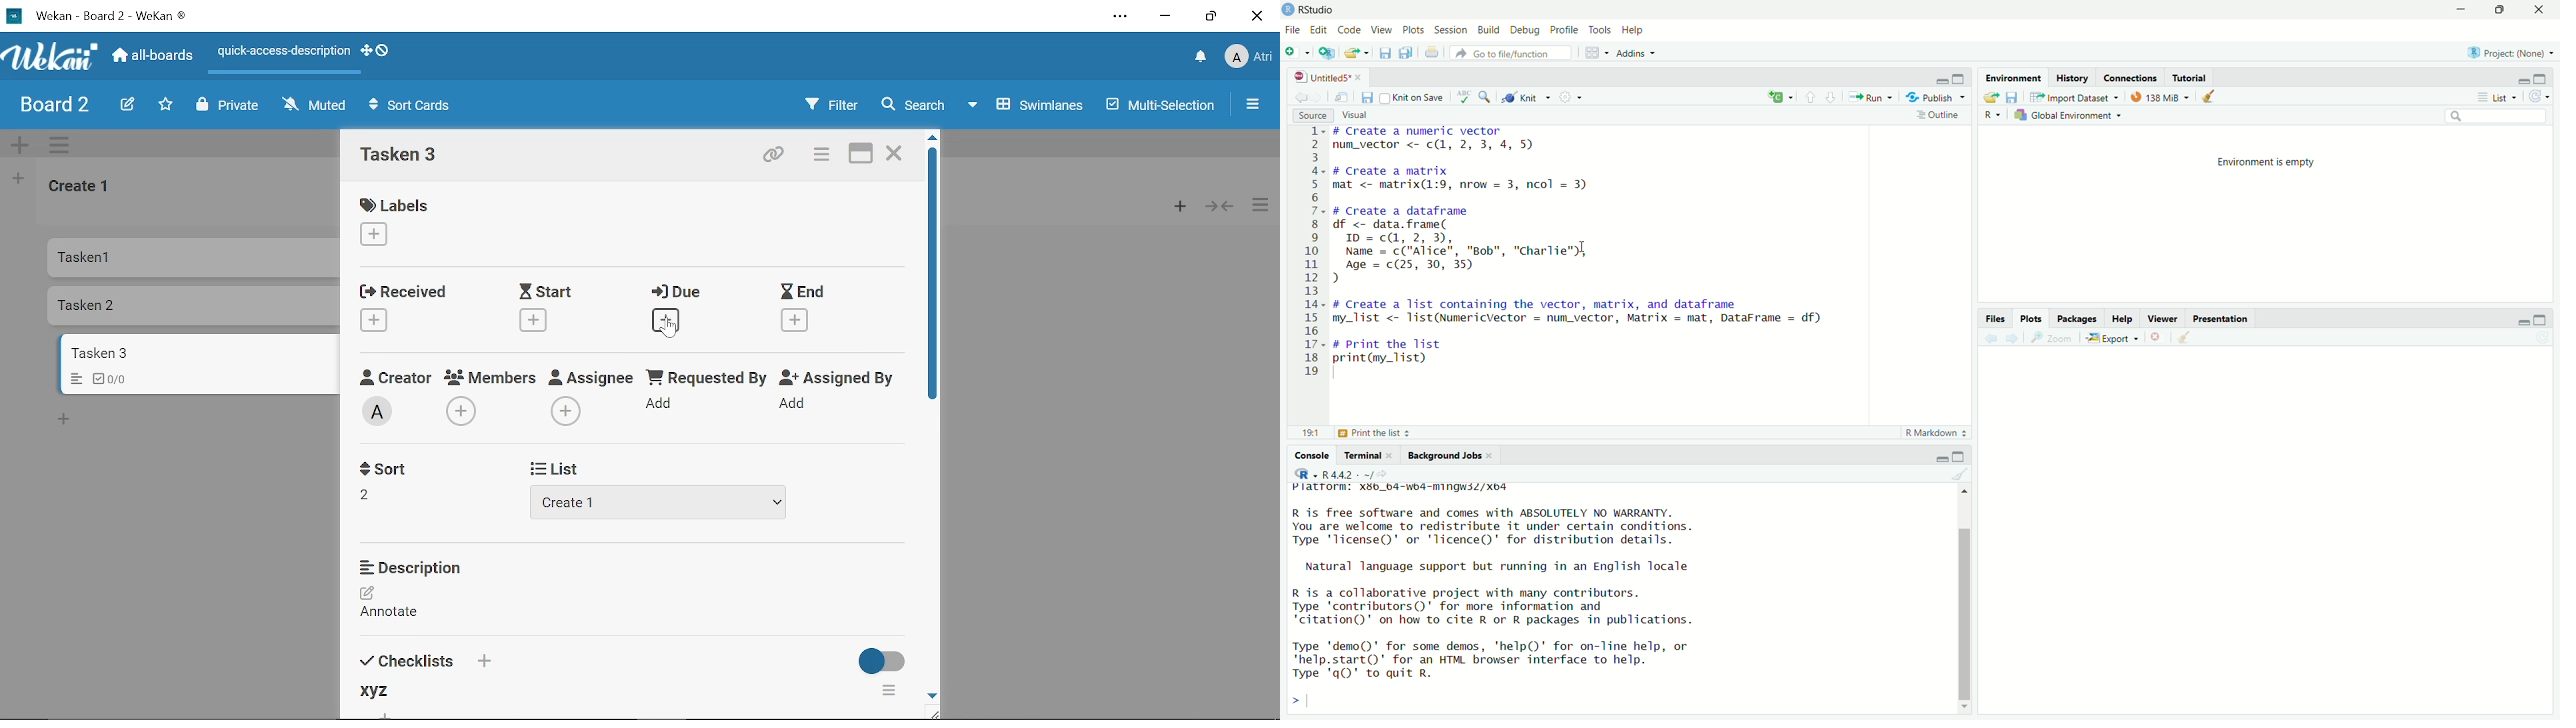 This screenshot has height=728, width=2576. I want to click on View, so click(1383, 31).